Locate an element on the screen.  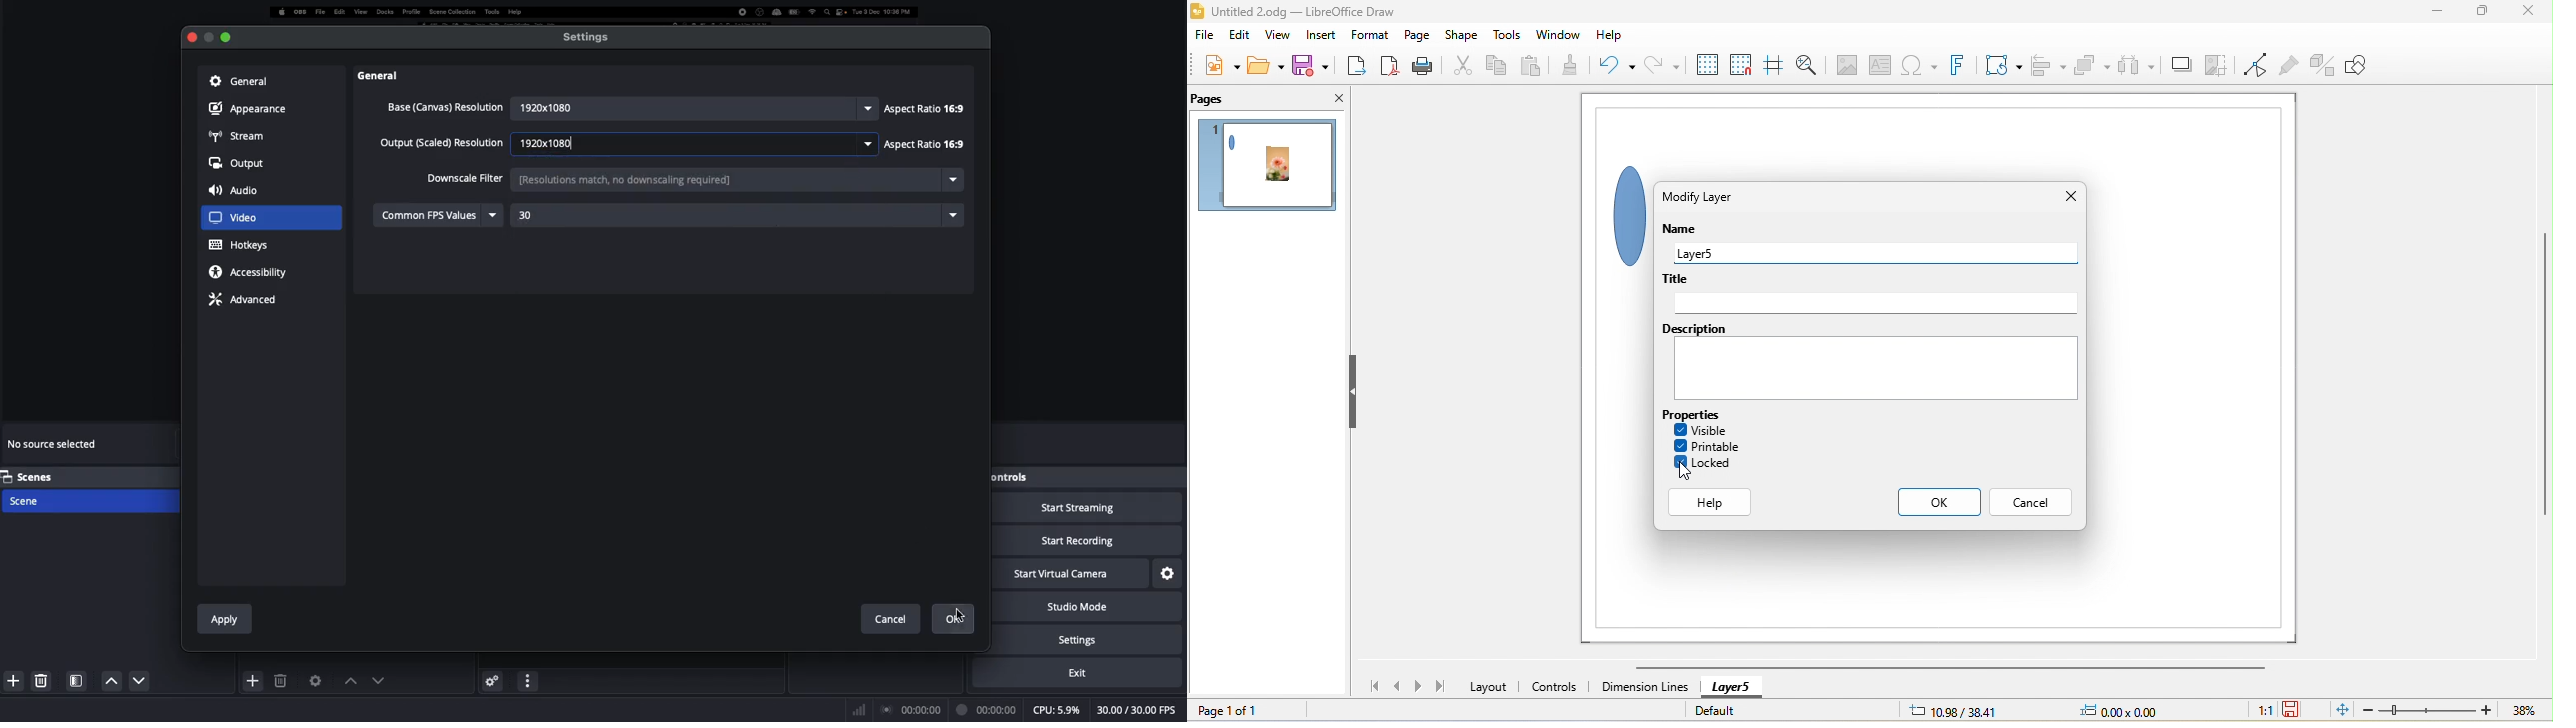
transformation is located at coordinates (2004, 65).